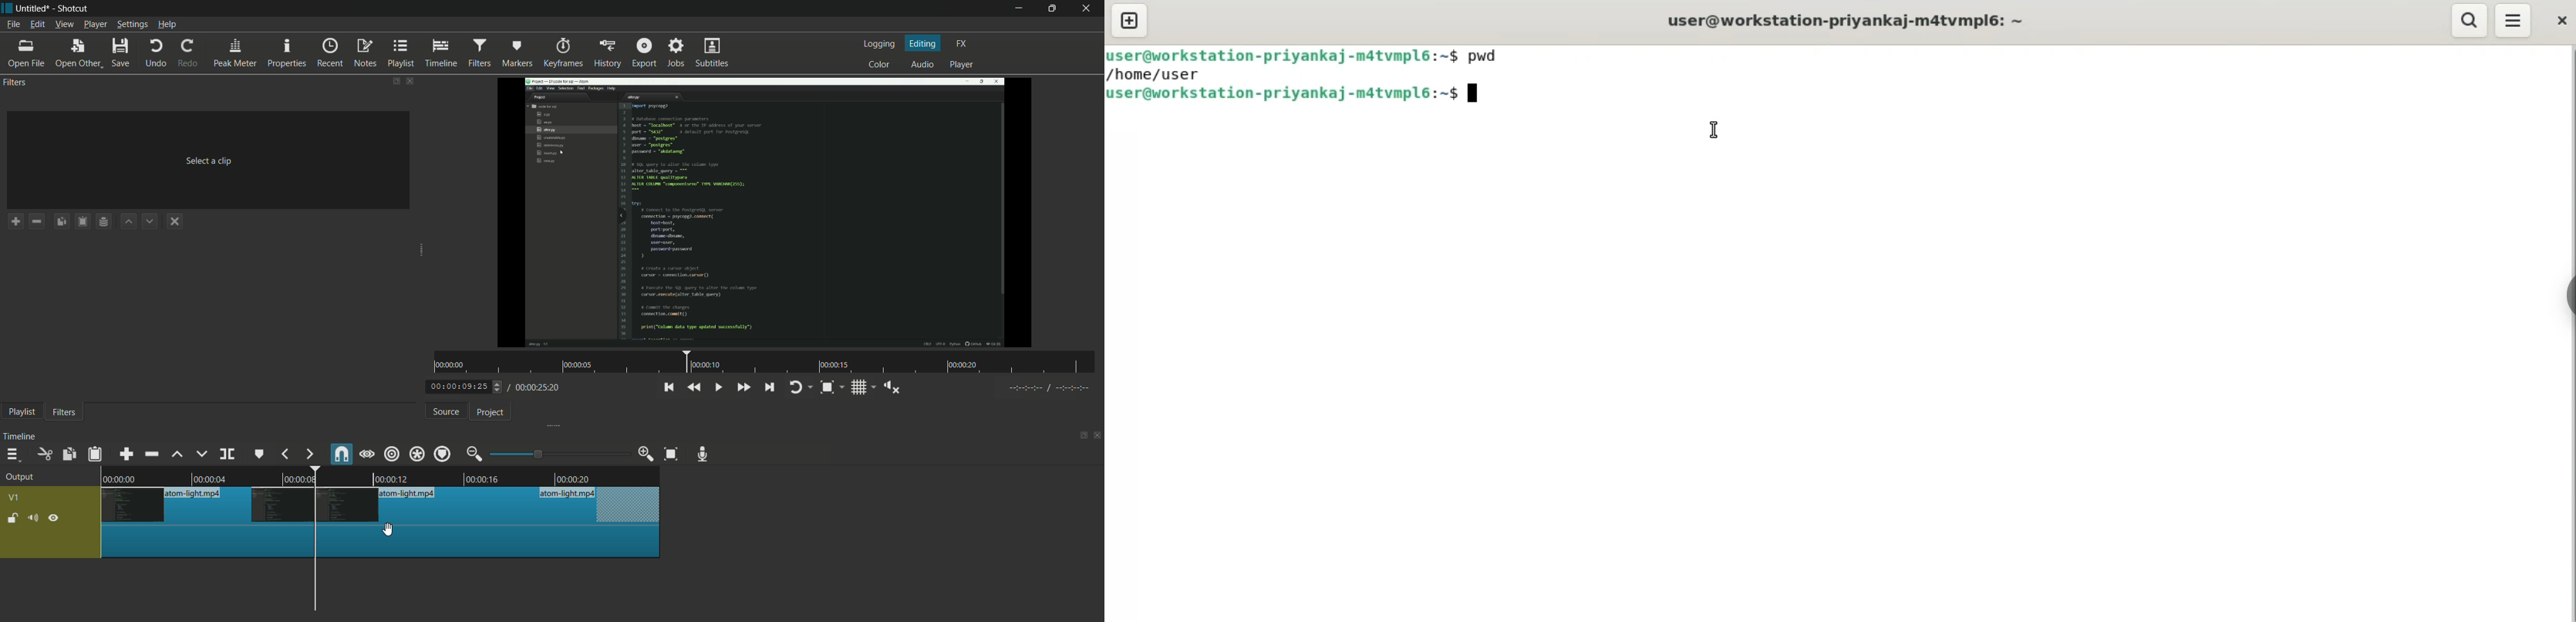 The image size is (2576, 644). What do you see at coordinates (21, 437) in the screenshot?
I see `timeline` at bounding box center [21, 437].